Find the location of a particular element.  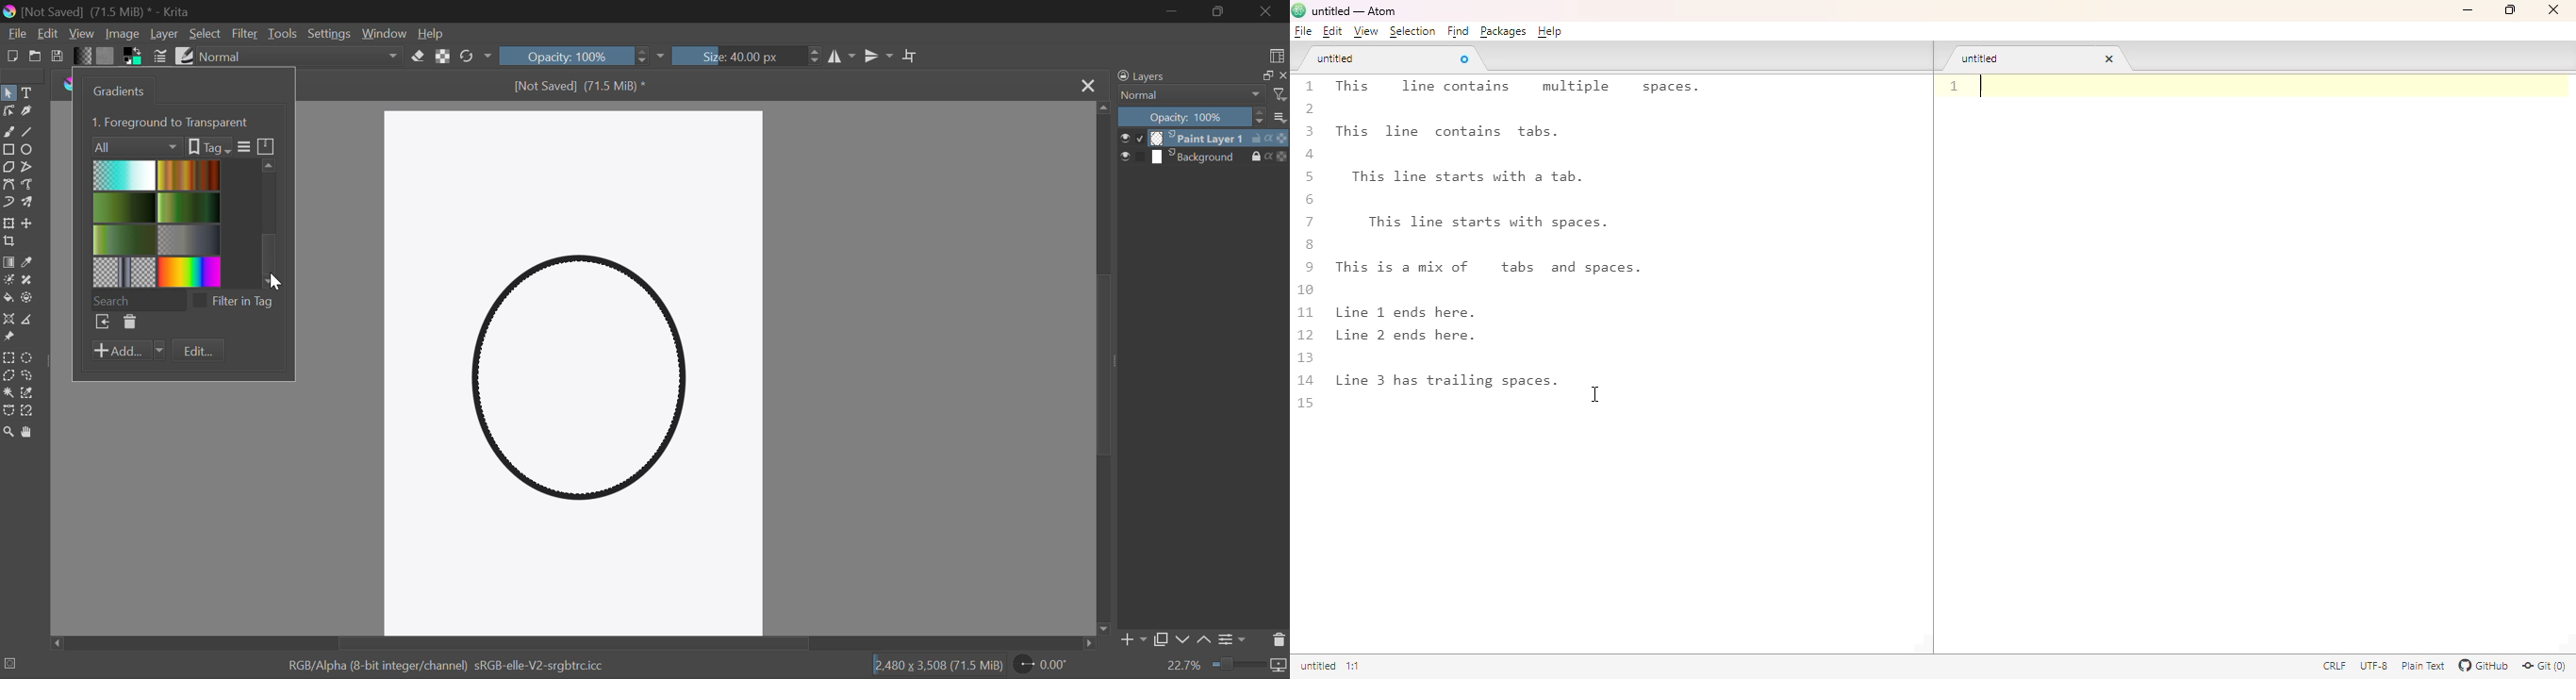

Select is located at coordinates (206, 36).